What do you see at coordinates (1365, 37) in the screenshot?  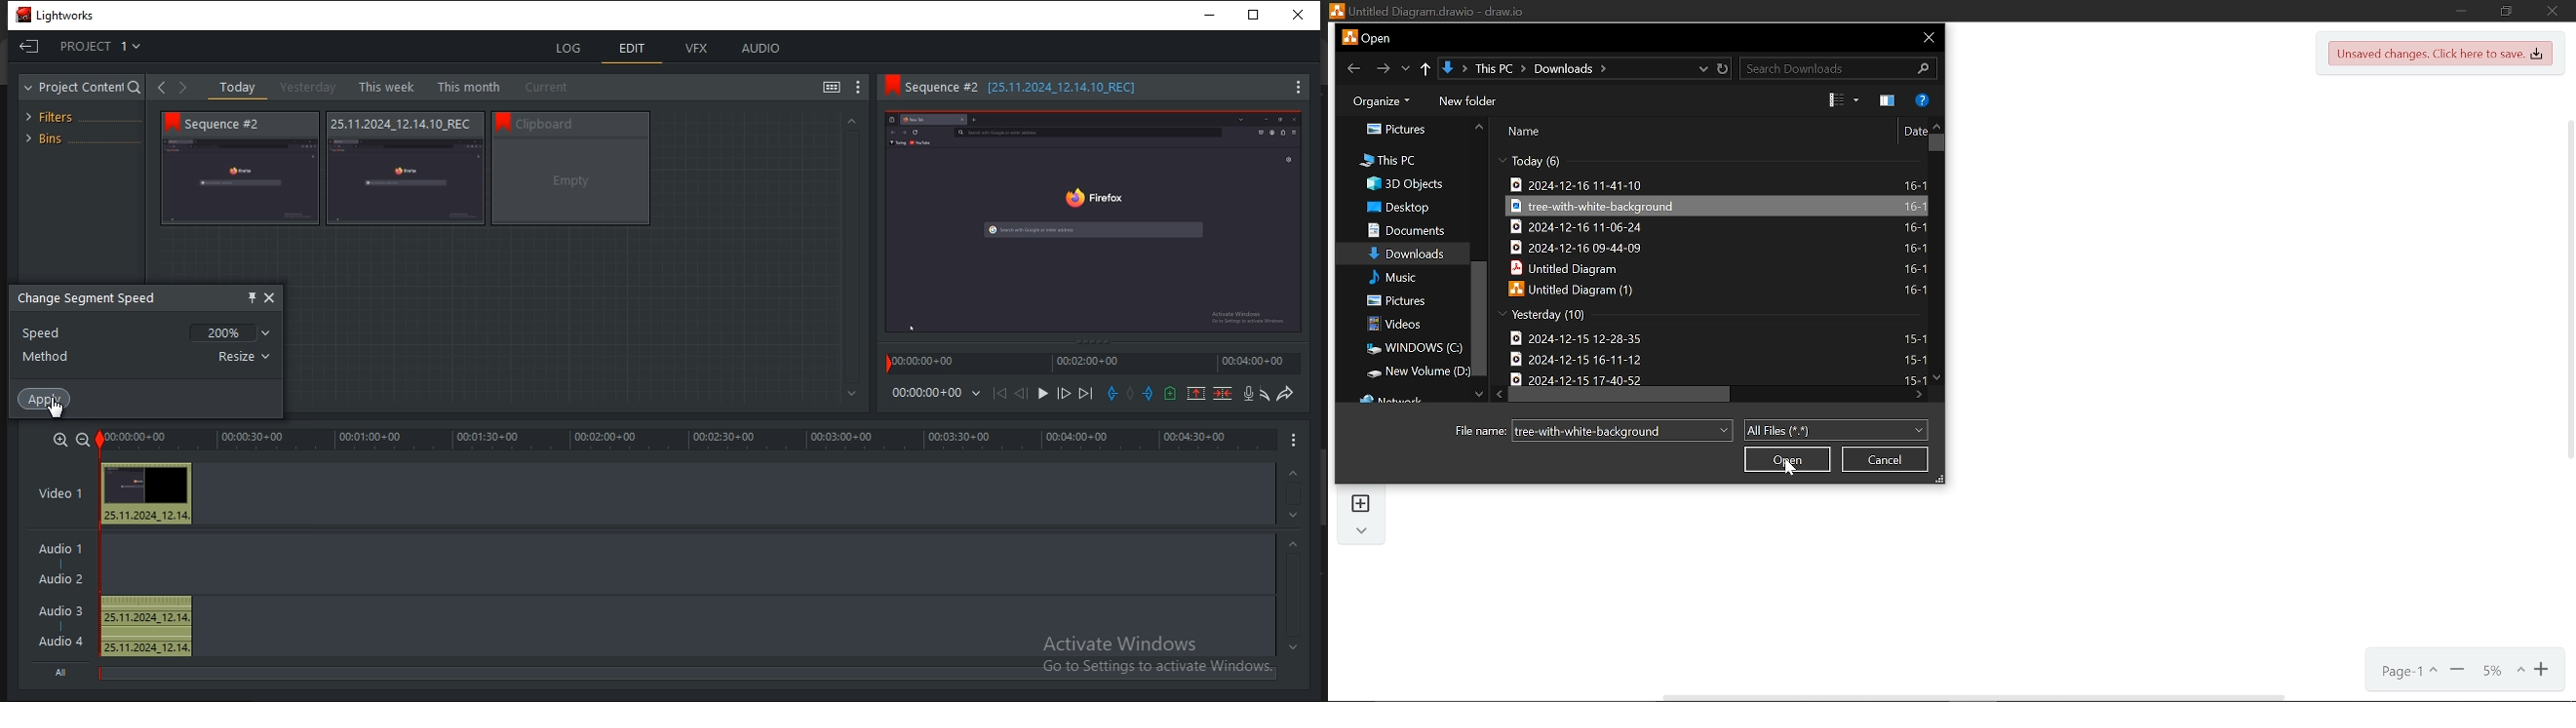 I see `Current window` at bounding box center [1365, 37].